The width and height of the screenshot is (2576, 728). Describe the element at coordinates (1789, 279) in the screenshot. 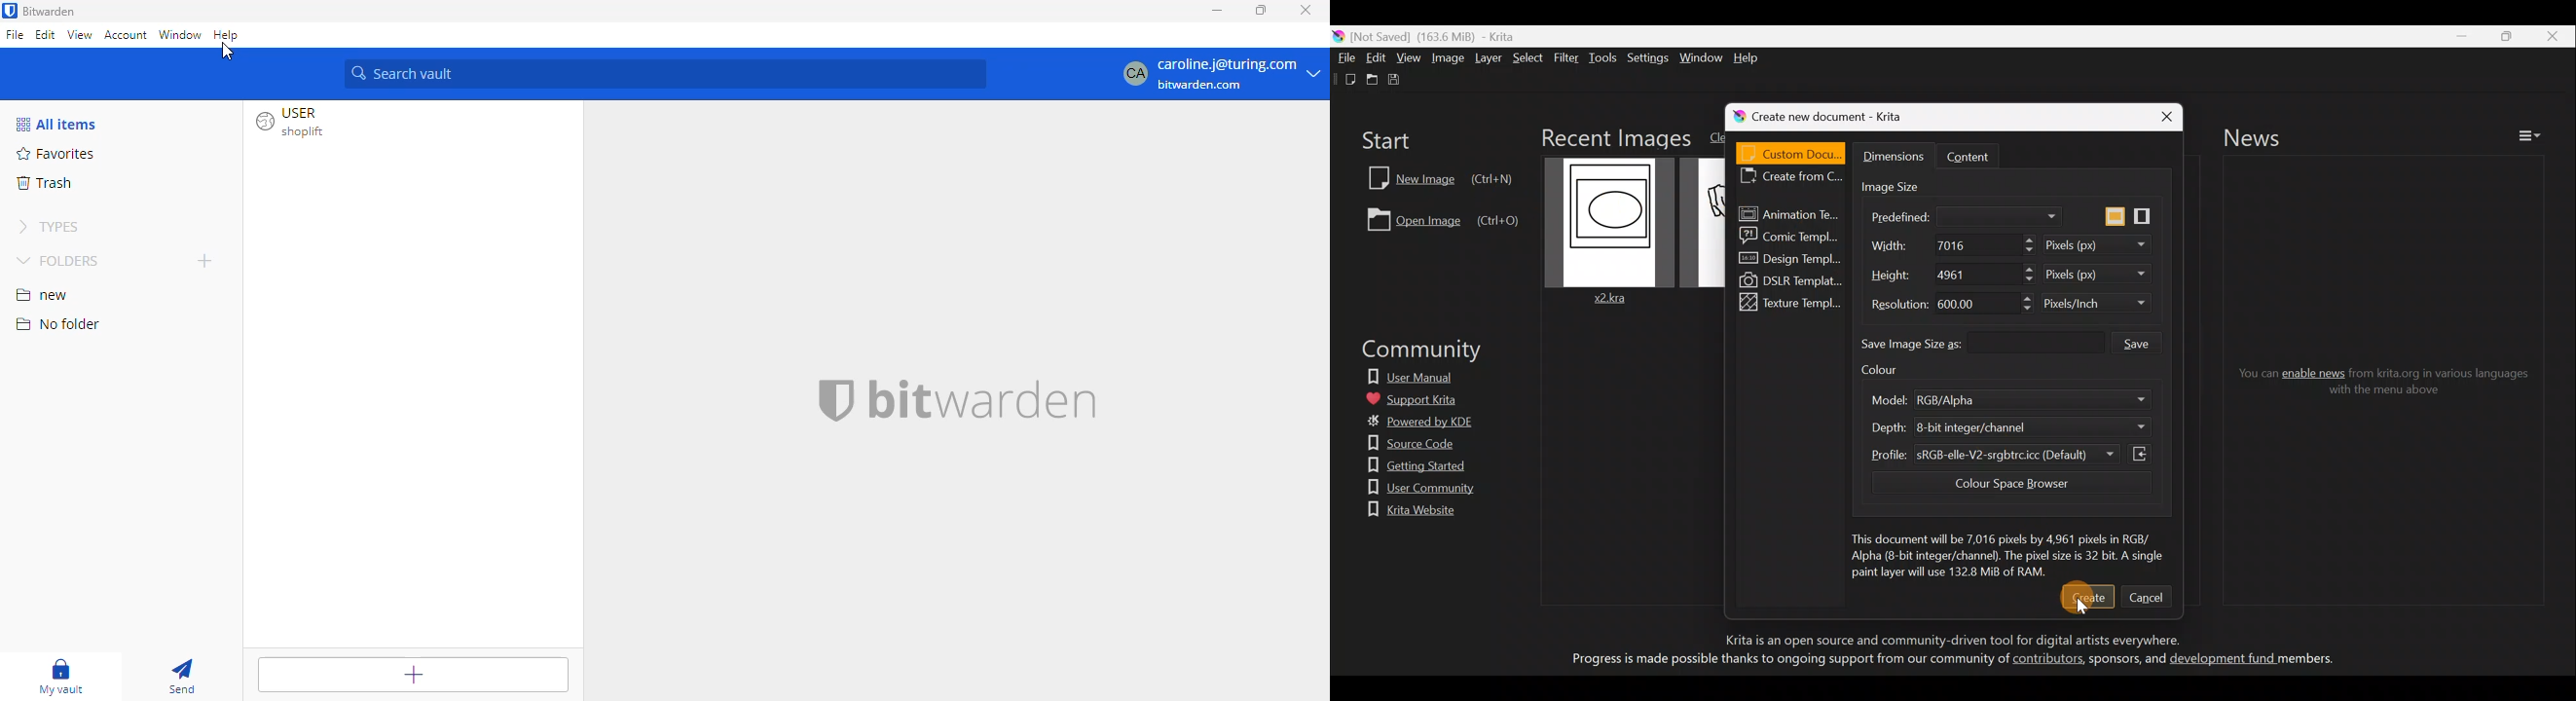

I see `DSLR templates` at that location.